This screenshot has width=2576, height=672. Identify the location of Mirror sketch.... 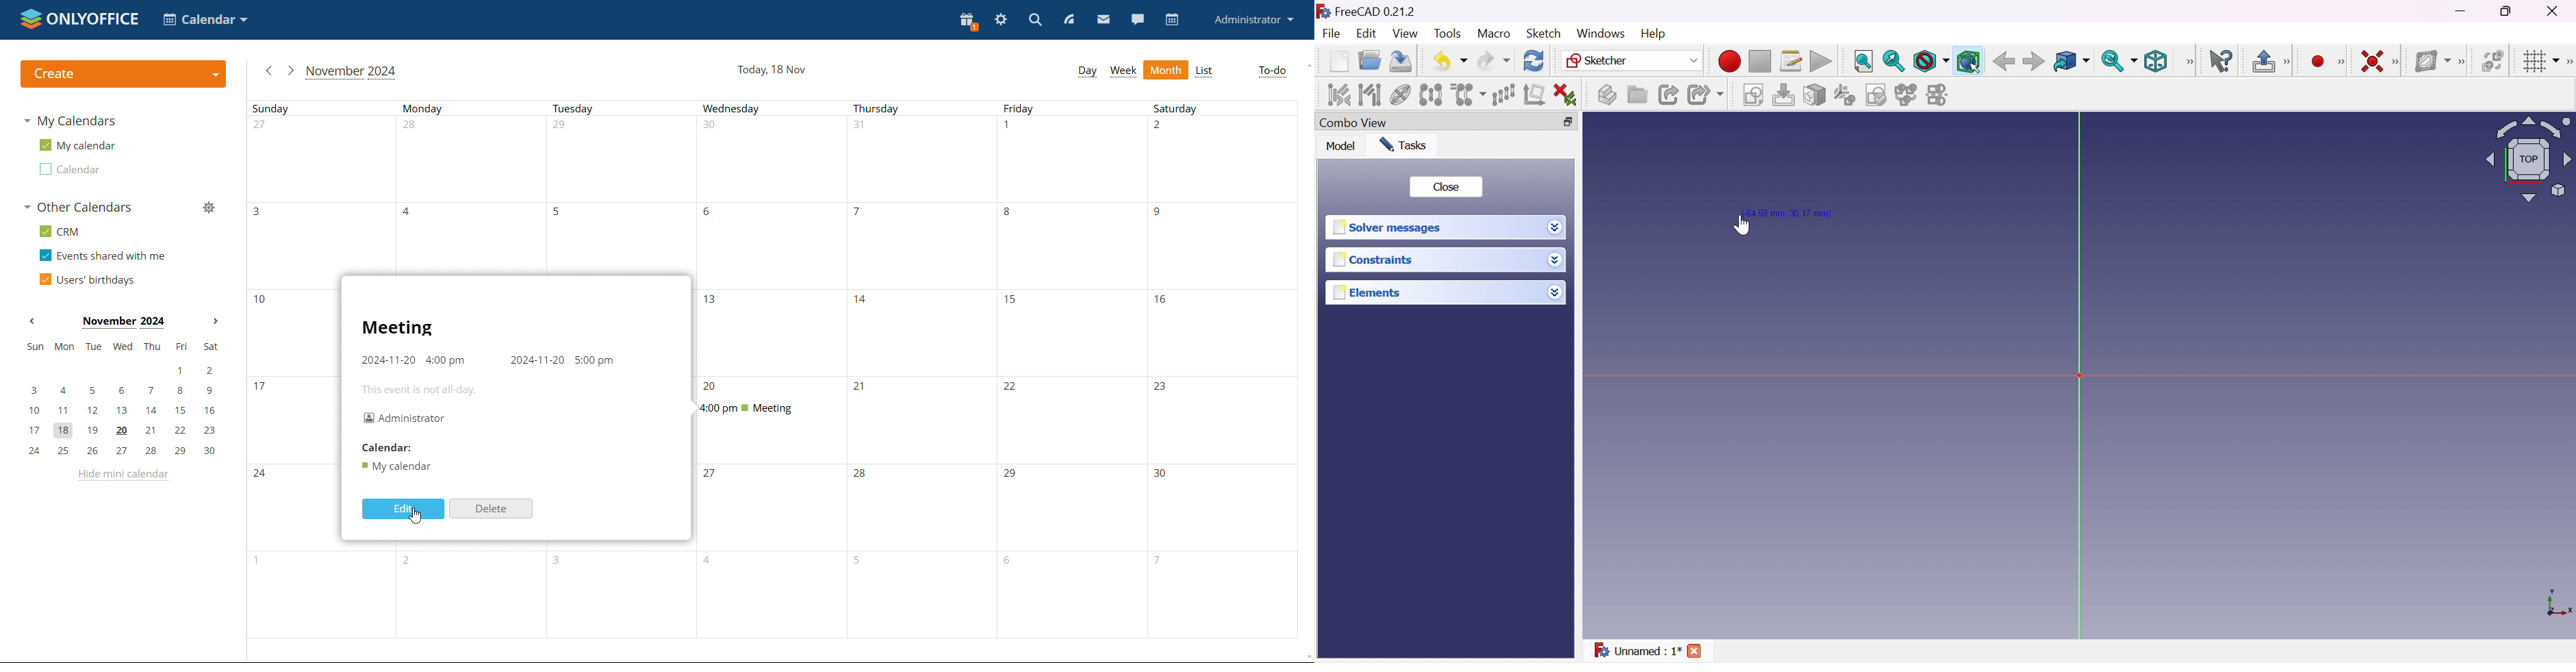
(1939, 95).